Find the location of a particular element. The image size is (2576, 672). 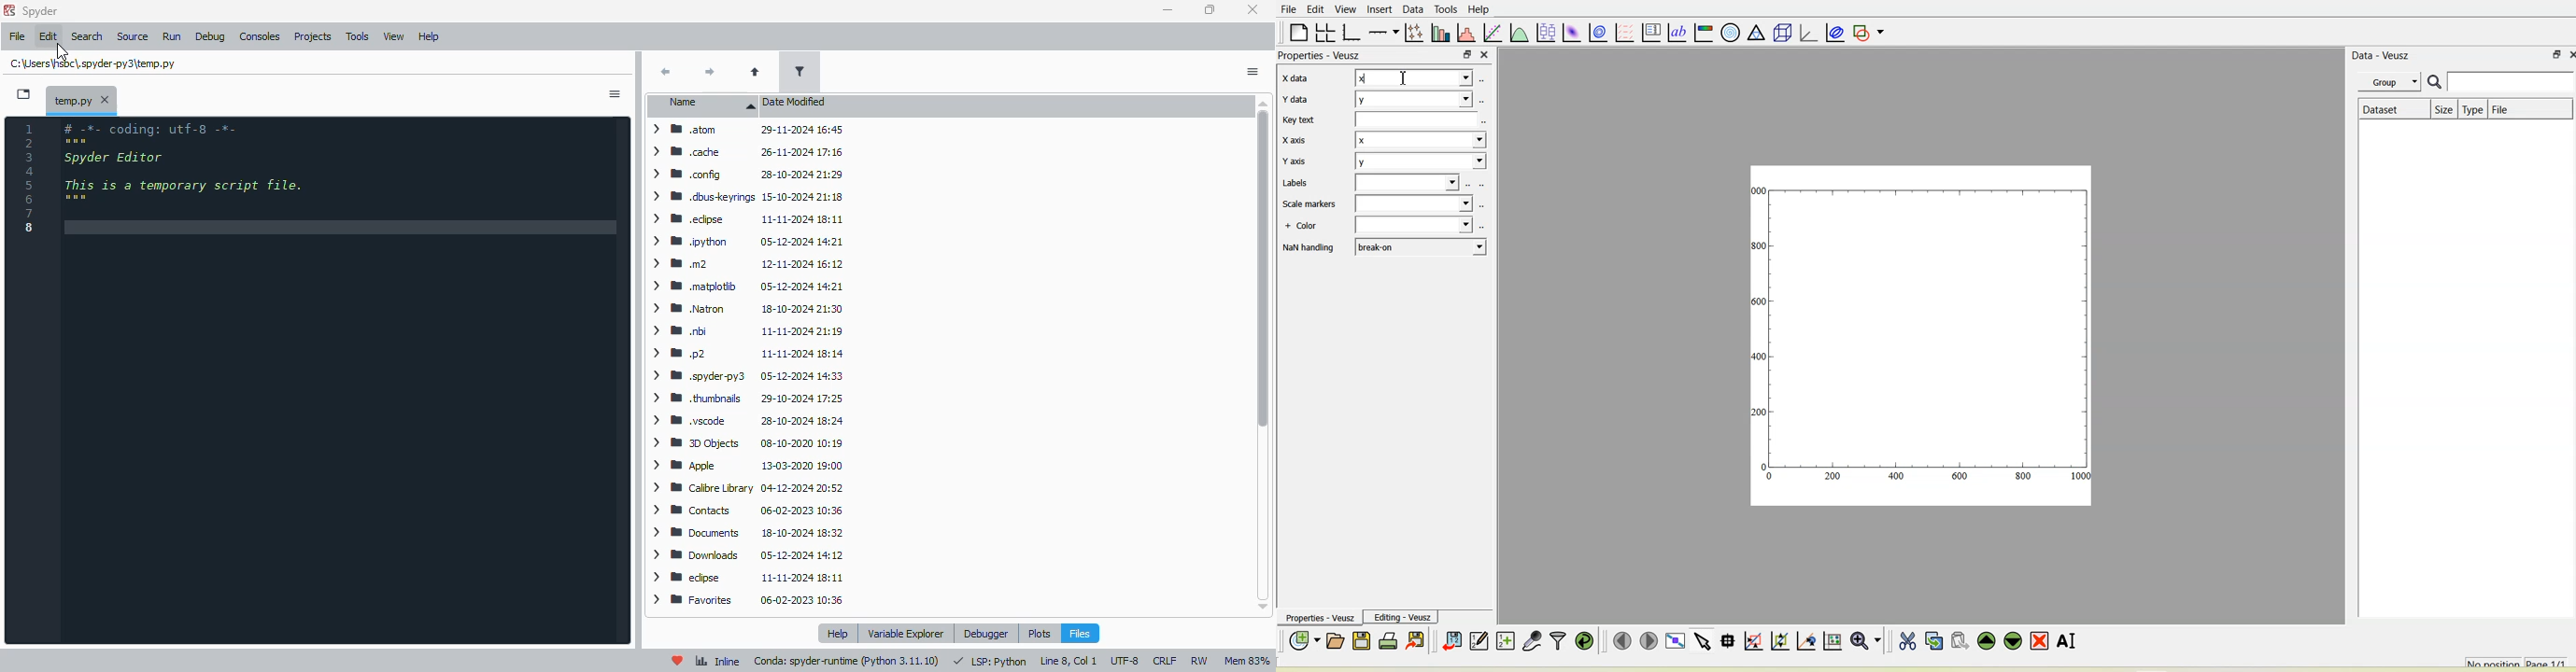

variable explorer is located at coordinates (907, 633).